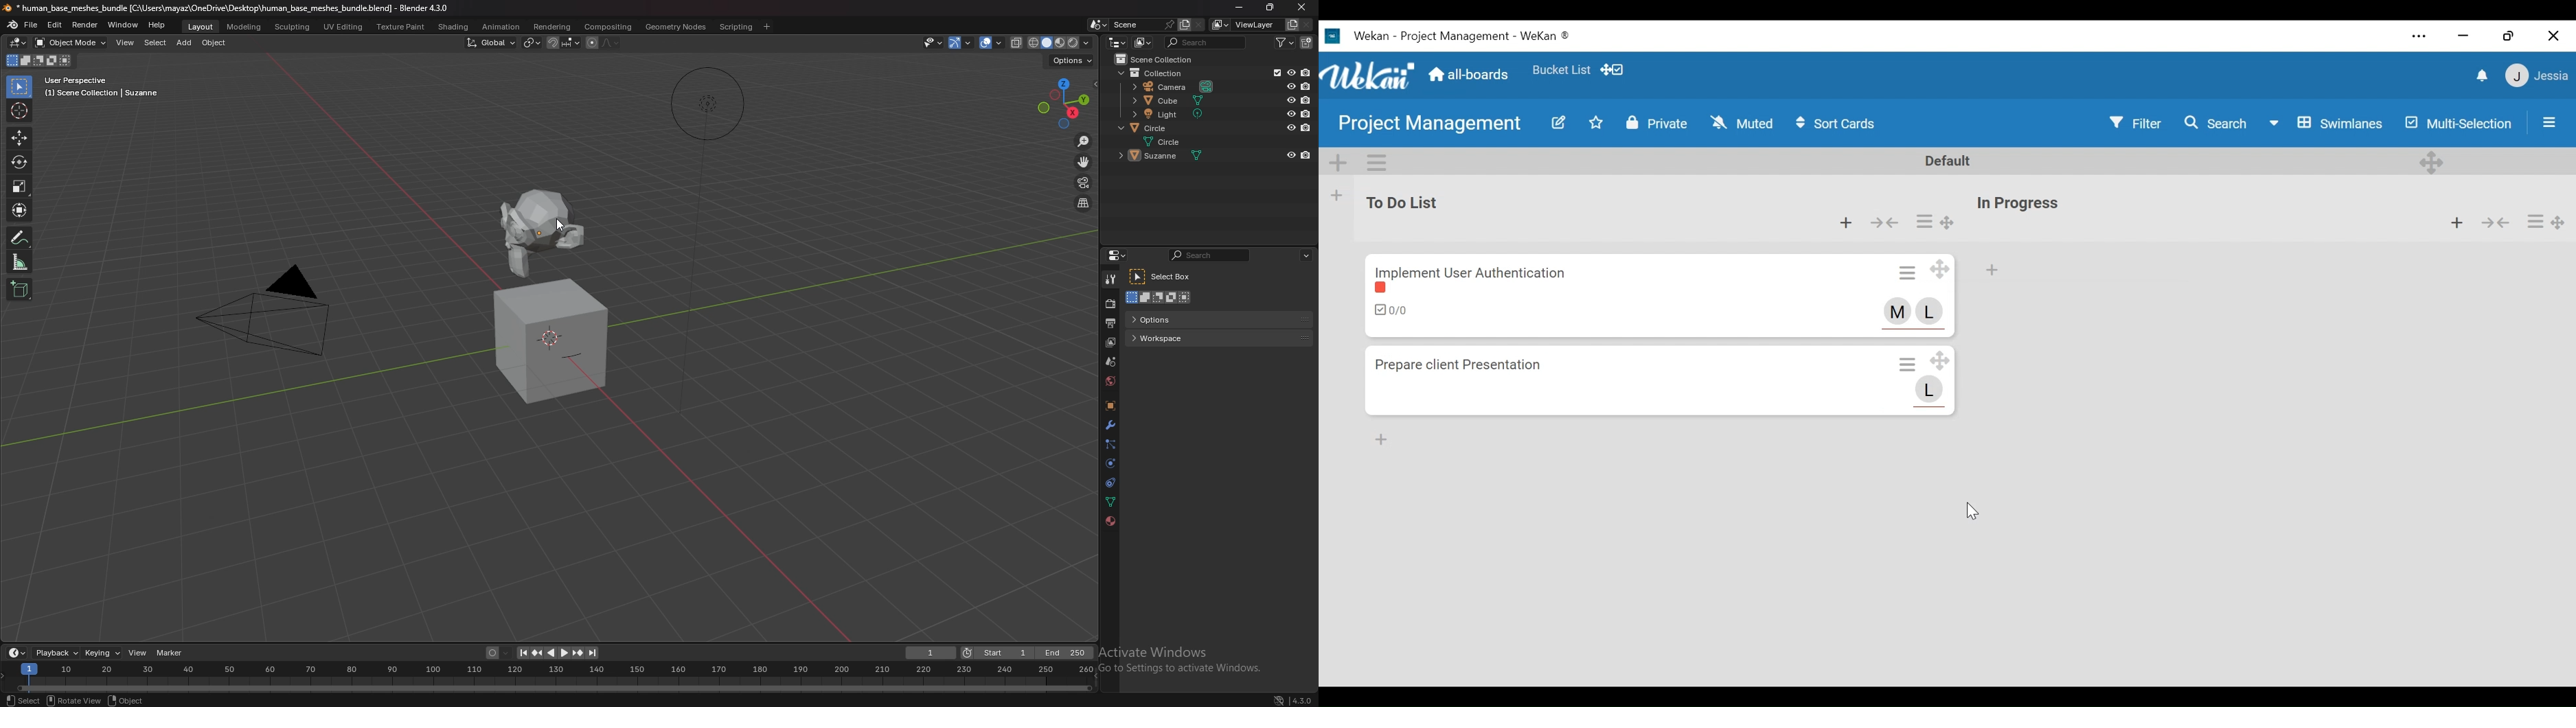 The height and width of the screenshot is (728, 2576). What do you see at coordinates (1907, 364) in the screenshot?
I see `Card actions` at bounding box center [1907, 364].